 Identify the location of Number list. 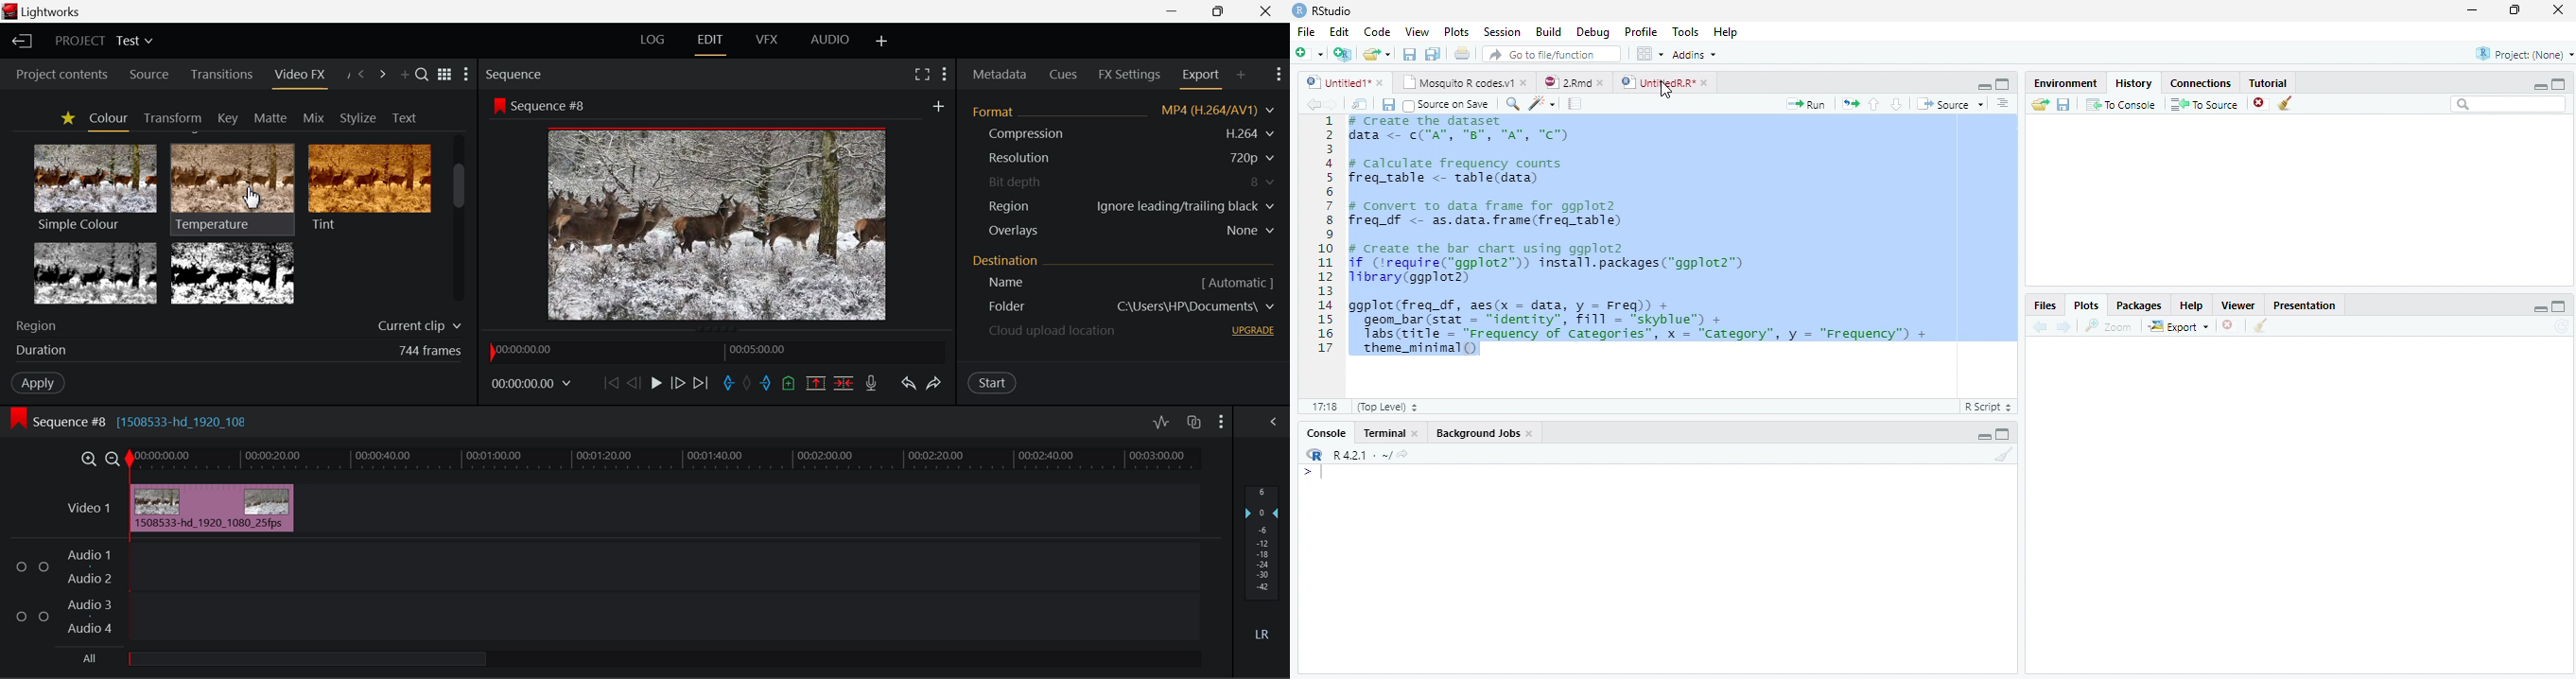
(1322, 240).